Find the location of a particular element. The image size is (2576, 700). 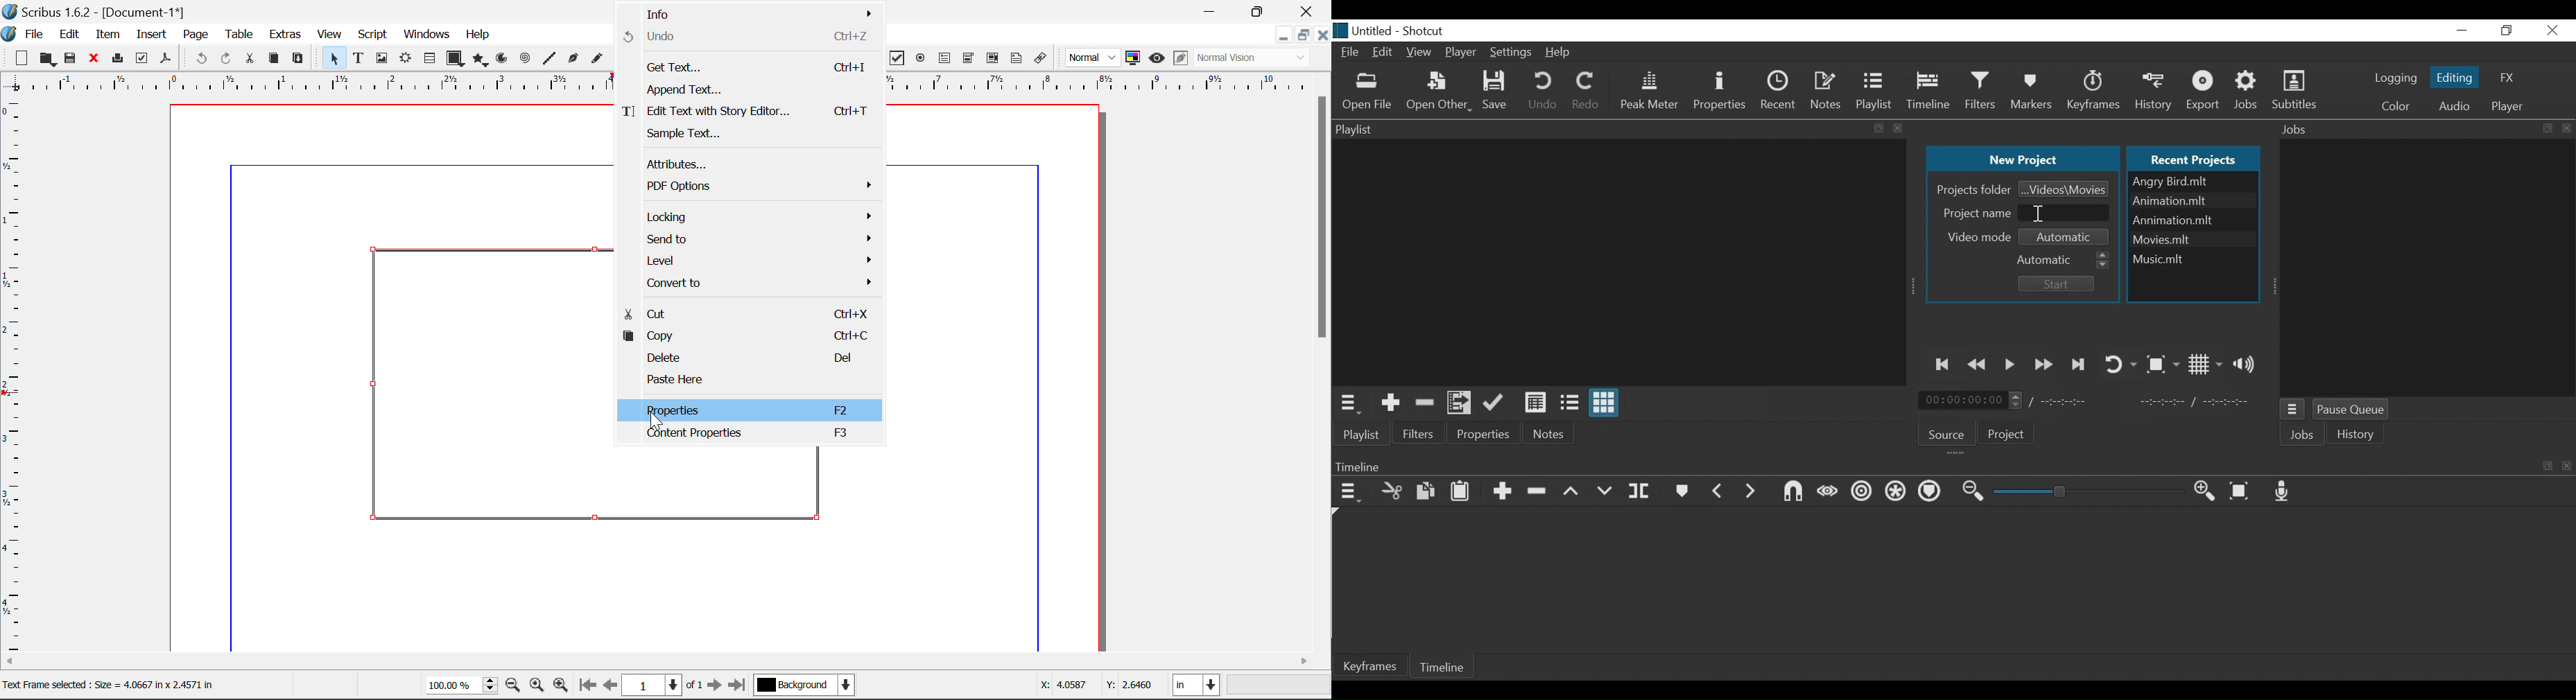

Keyframe is located at coordinates (2095, 91).